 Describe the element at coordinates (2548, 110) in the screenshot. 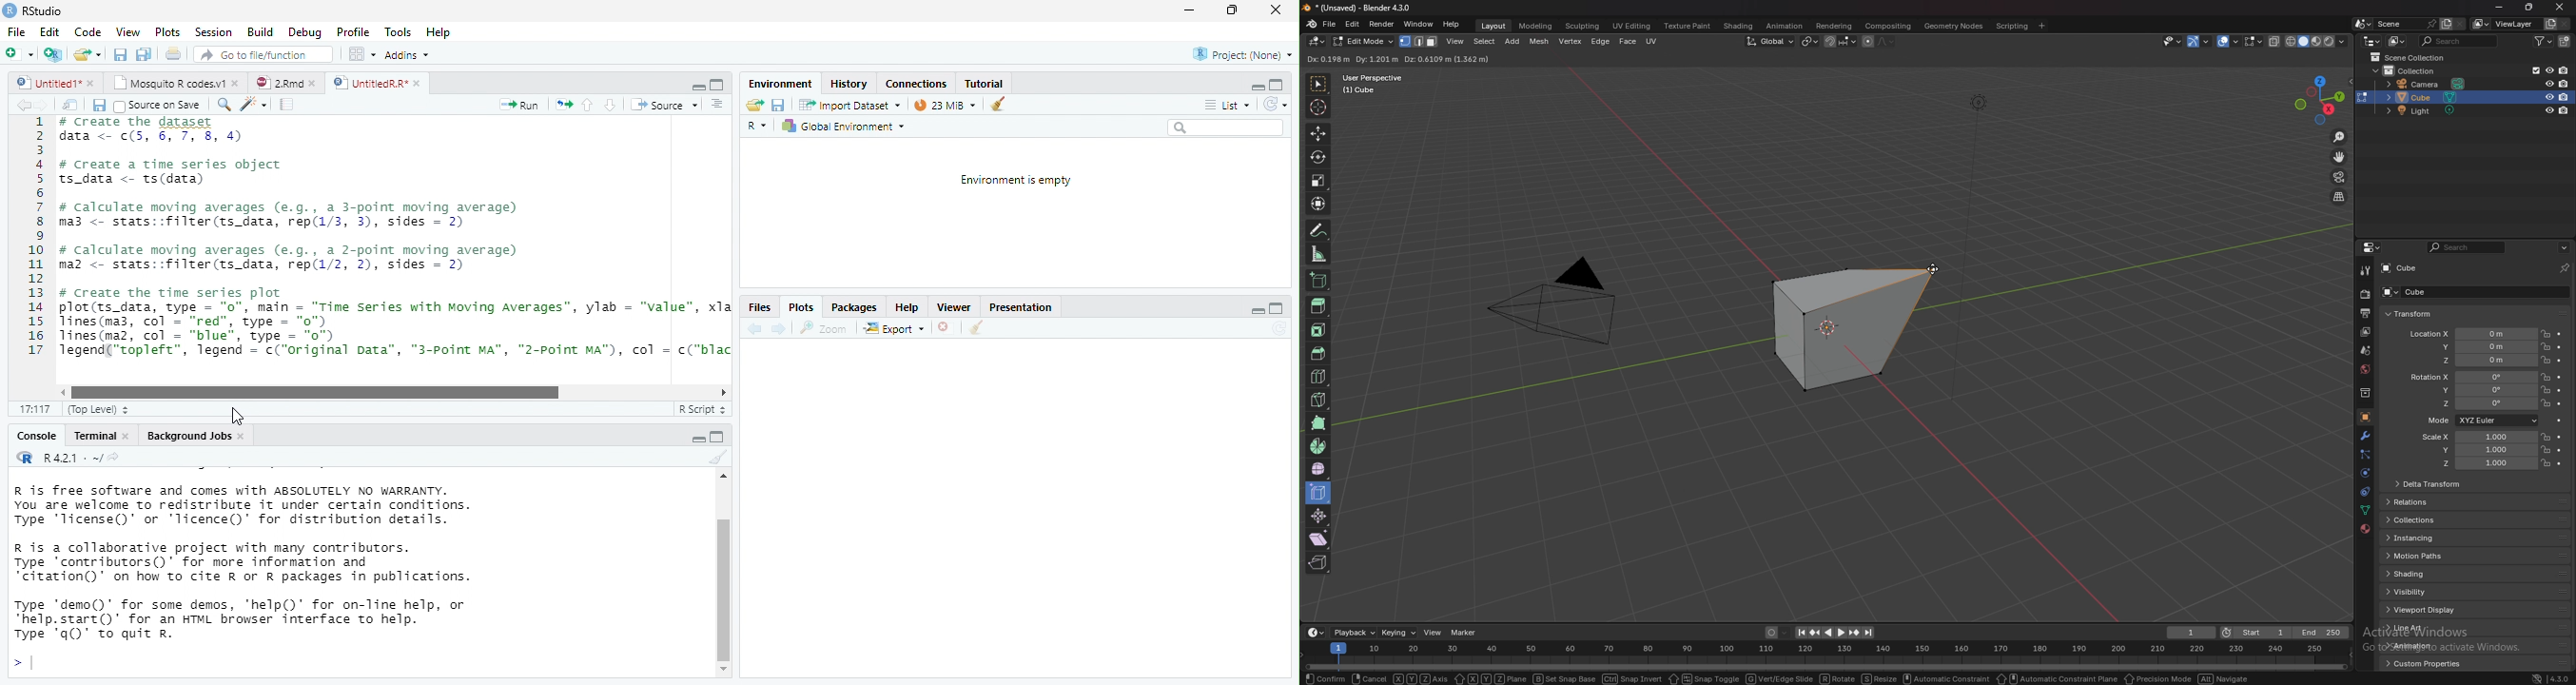

I see `hide in viewport` at that location.